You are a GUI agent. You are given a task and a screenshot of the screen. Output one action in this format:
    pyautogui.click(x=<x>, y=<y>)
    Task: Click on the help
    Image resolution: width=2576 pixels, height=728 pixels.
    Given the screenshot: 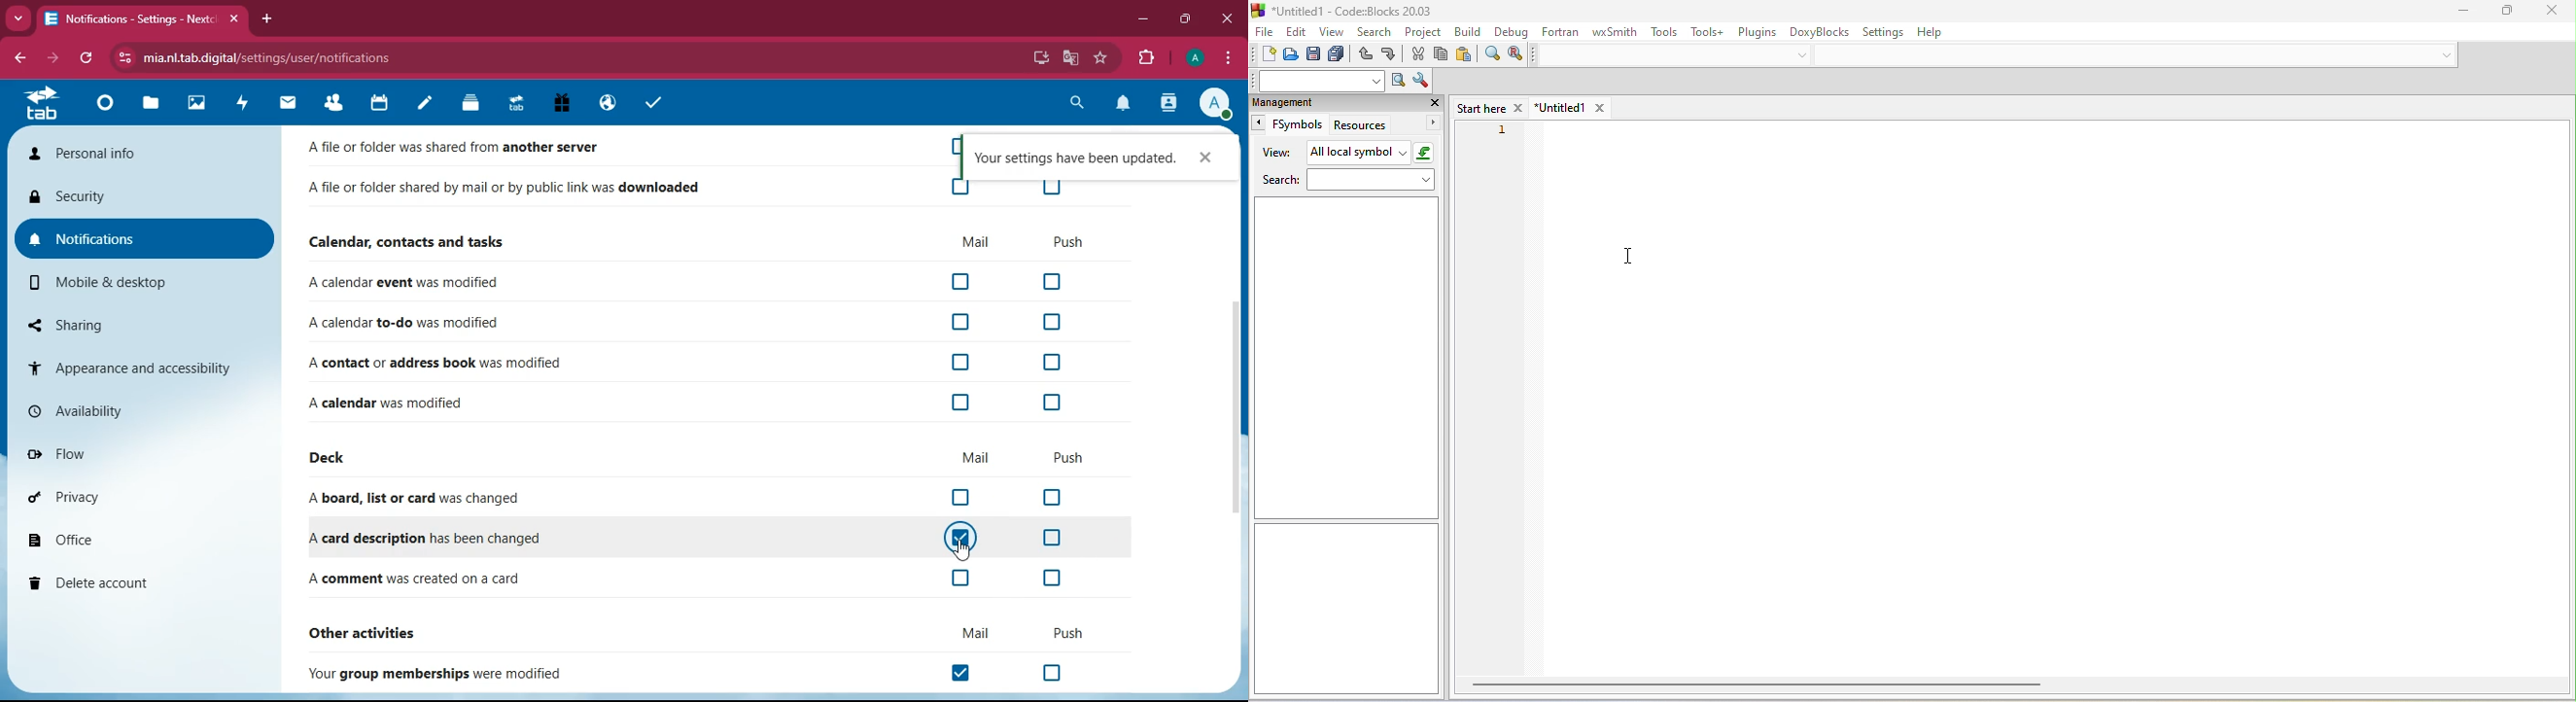 What is the action you would take?
    pyautogui.click(x=1940, y=33)
    